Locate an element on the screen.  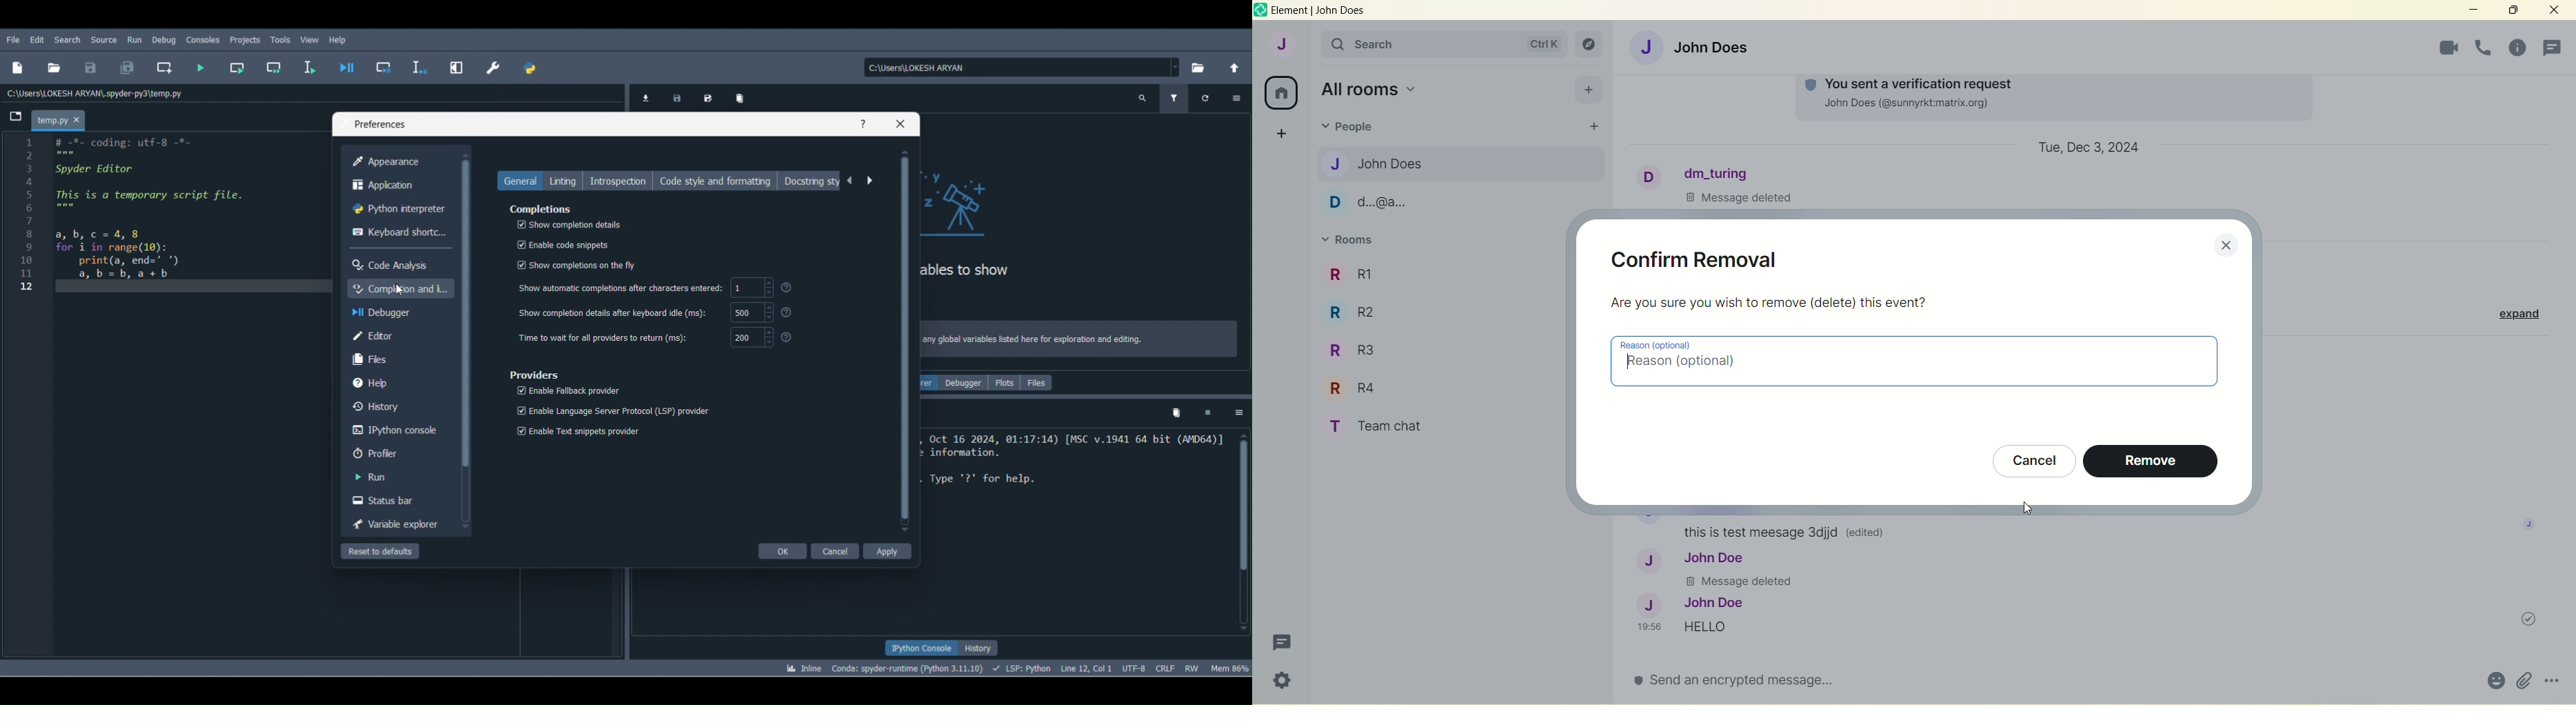
Options is located at coordinates (1234, 411).